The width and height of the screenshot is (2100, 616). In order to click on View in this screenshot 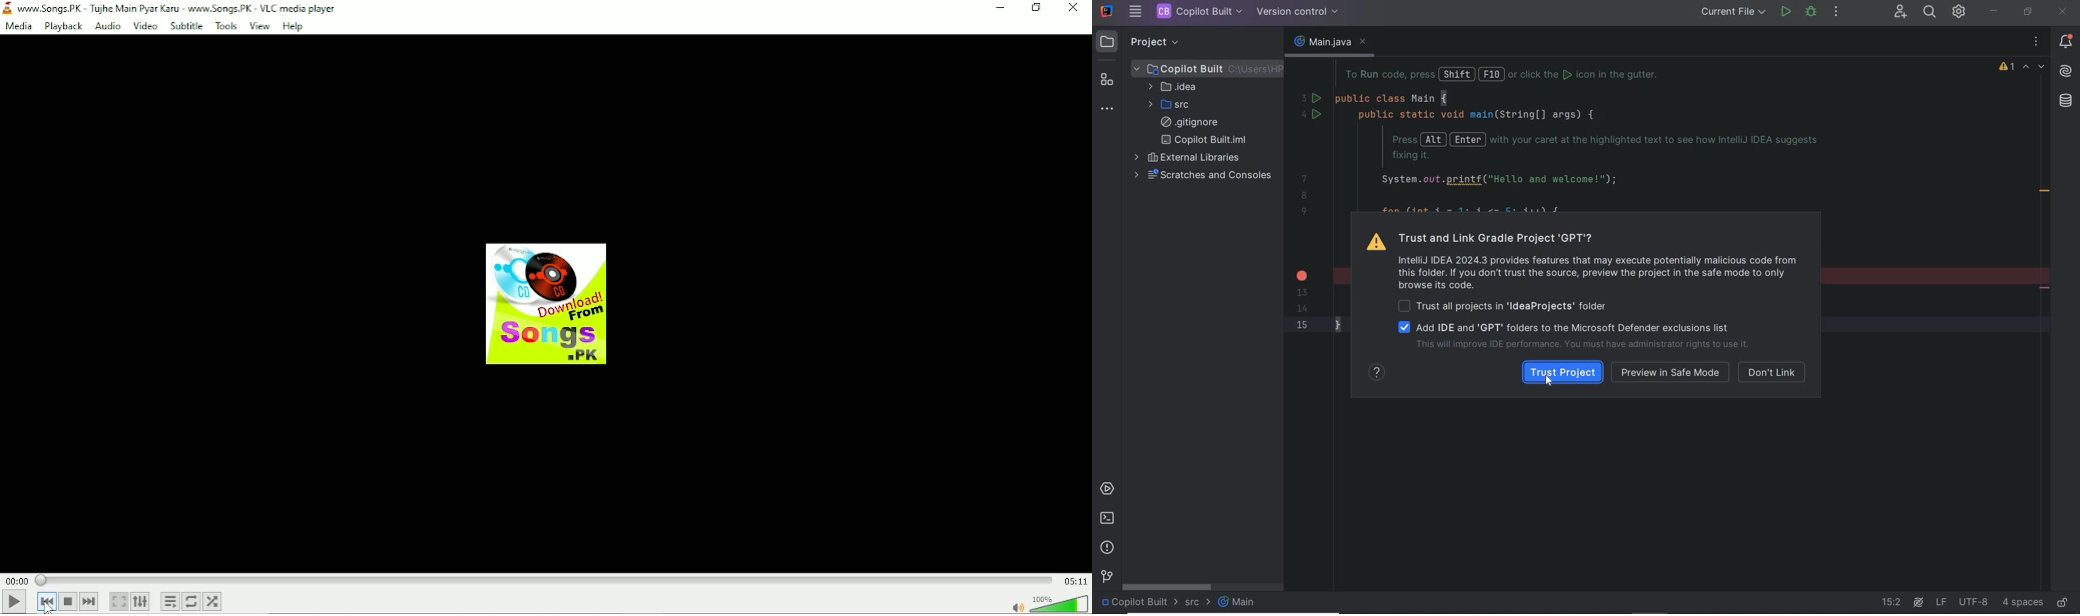, I will do `click(260, 27)`.